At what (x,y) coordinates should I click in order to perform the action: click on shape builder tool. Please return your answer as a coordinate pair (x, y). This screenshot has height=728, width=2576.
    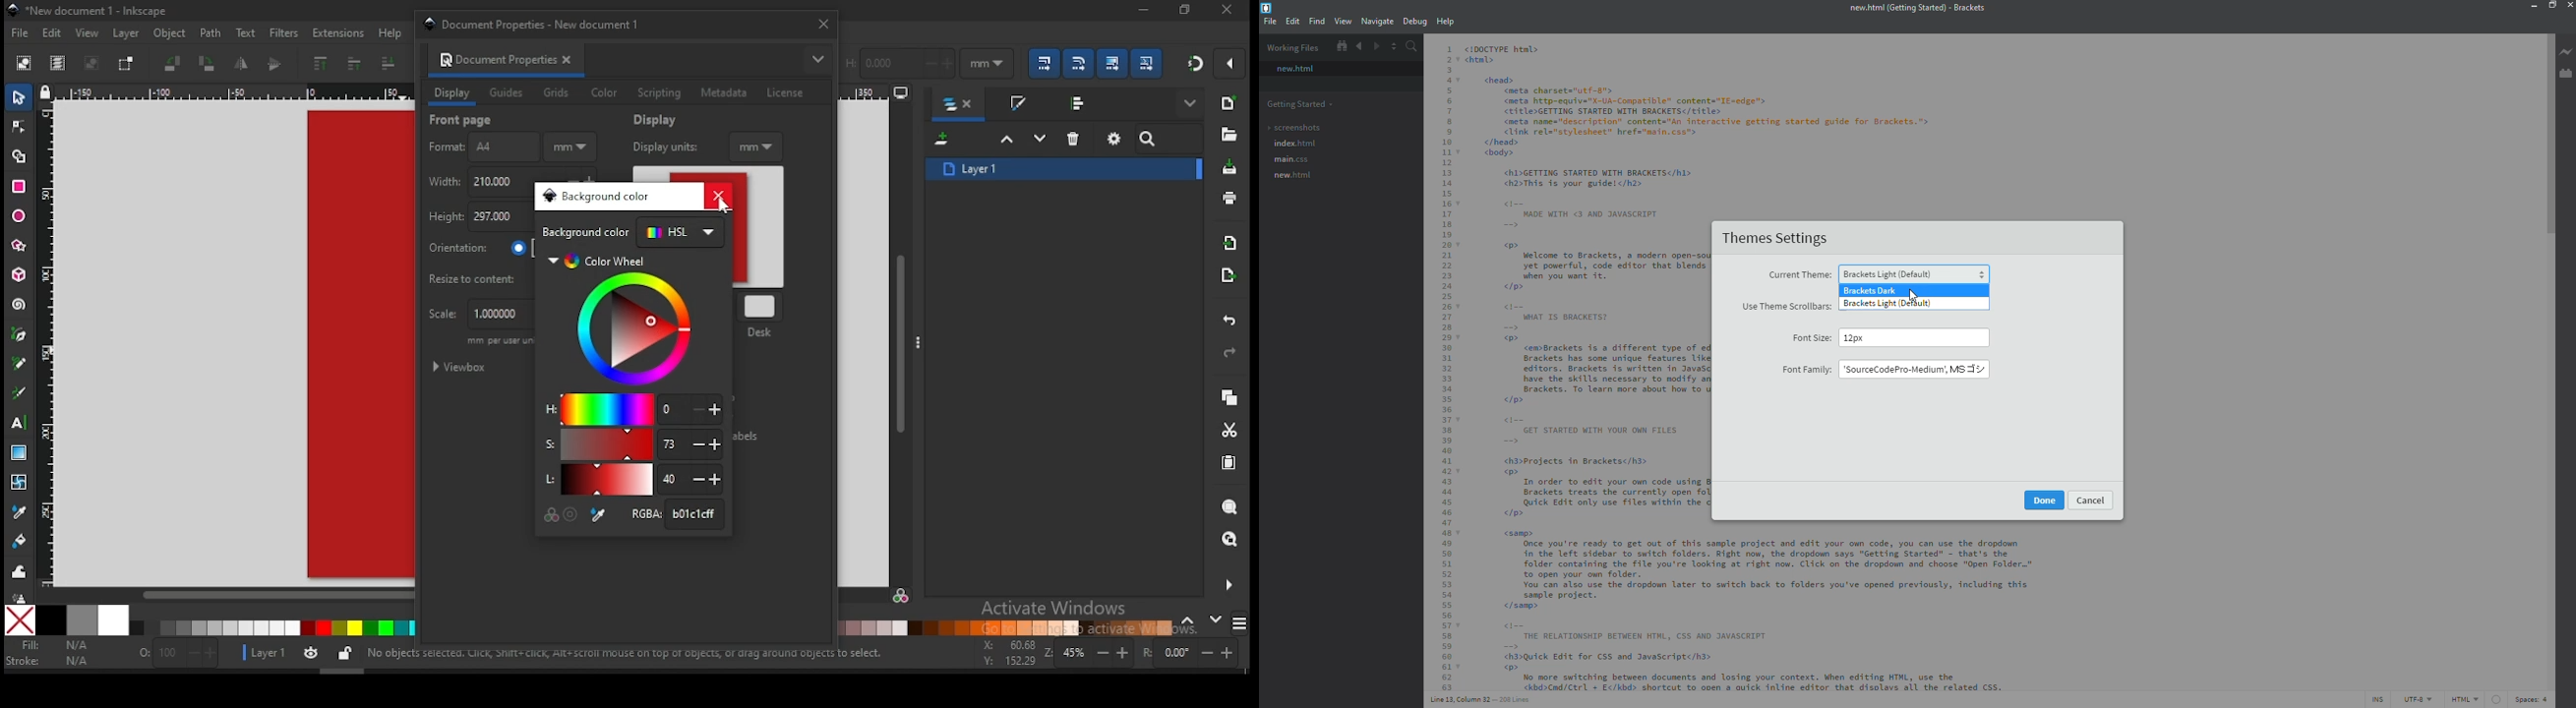
    Looking at the image, I should click on (20, 154).